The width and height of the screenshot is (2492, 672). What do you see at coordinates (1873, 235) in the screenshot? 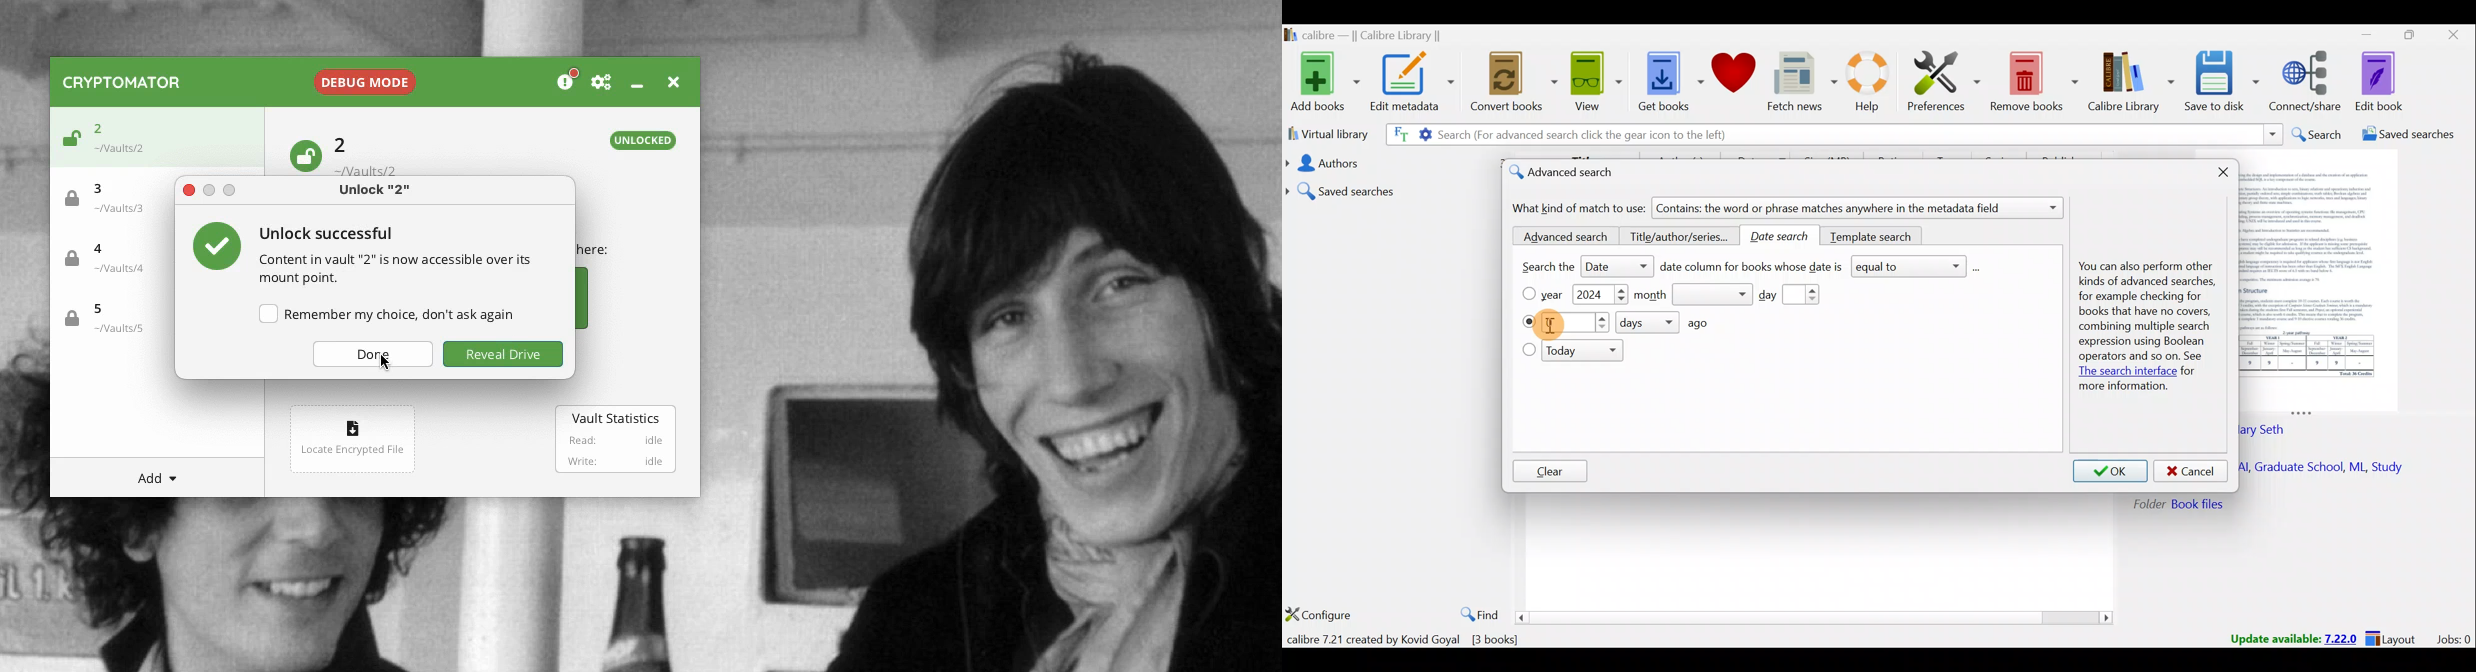
I see `Template search` at bounding box center [1873, 235].